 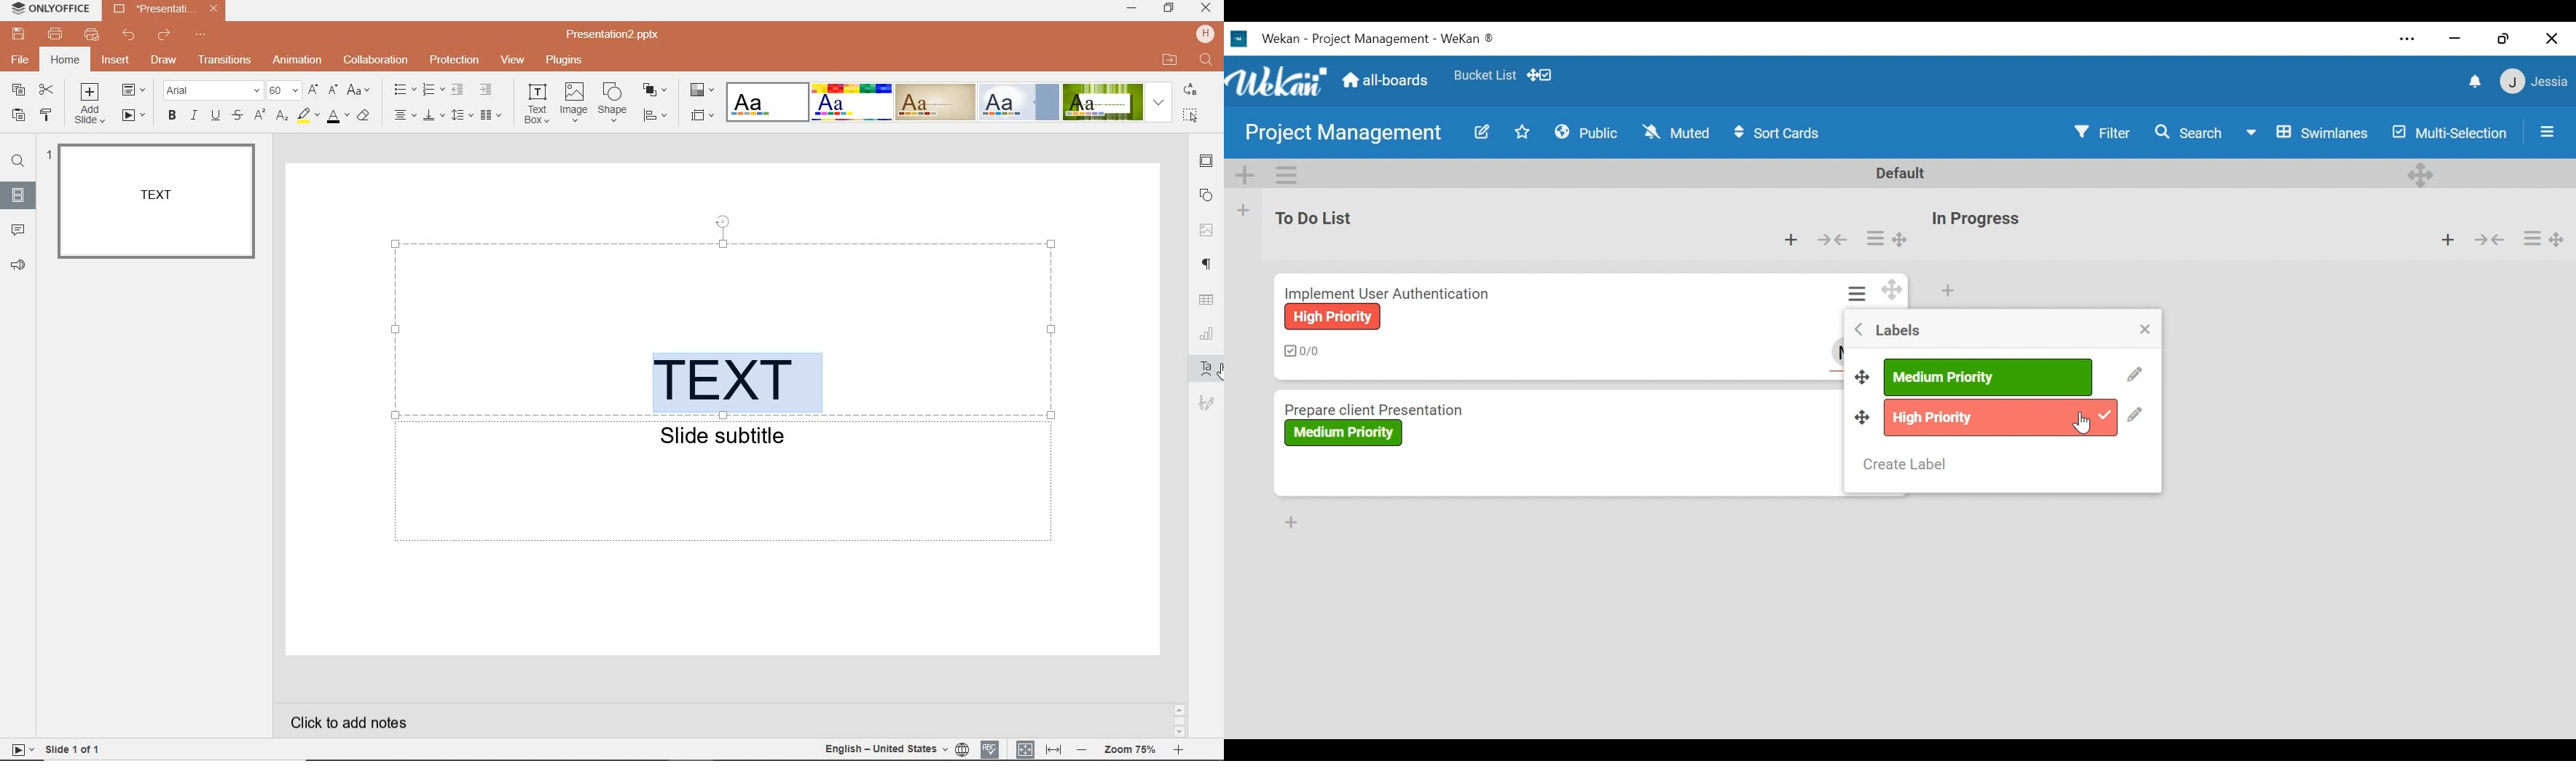 I want to click on HOME, so click(x=64, y=61).